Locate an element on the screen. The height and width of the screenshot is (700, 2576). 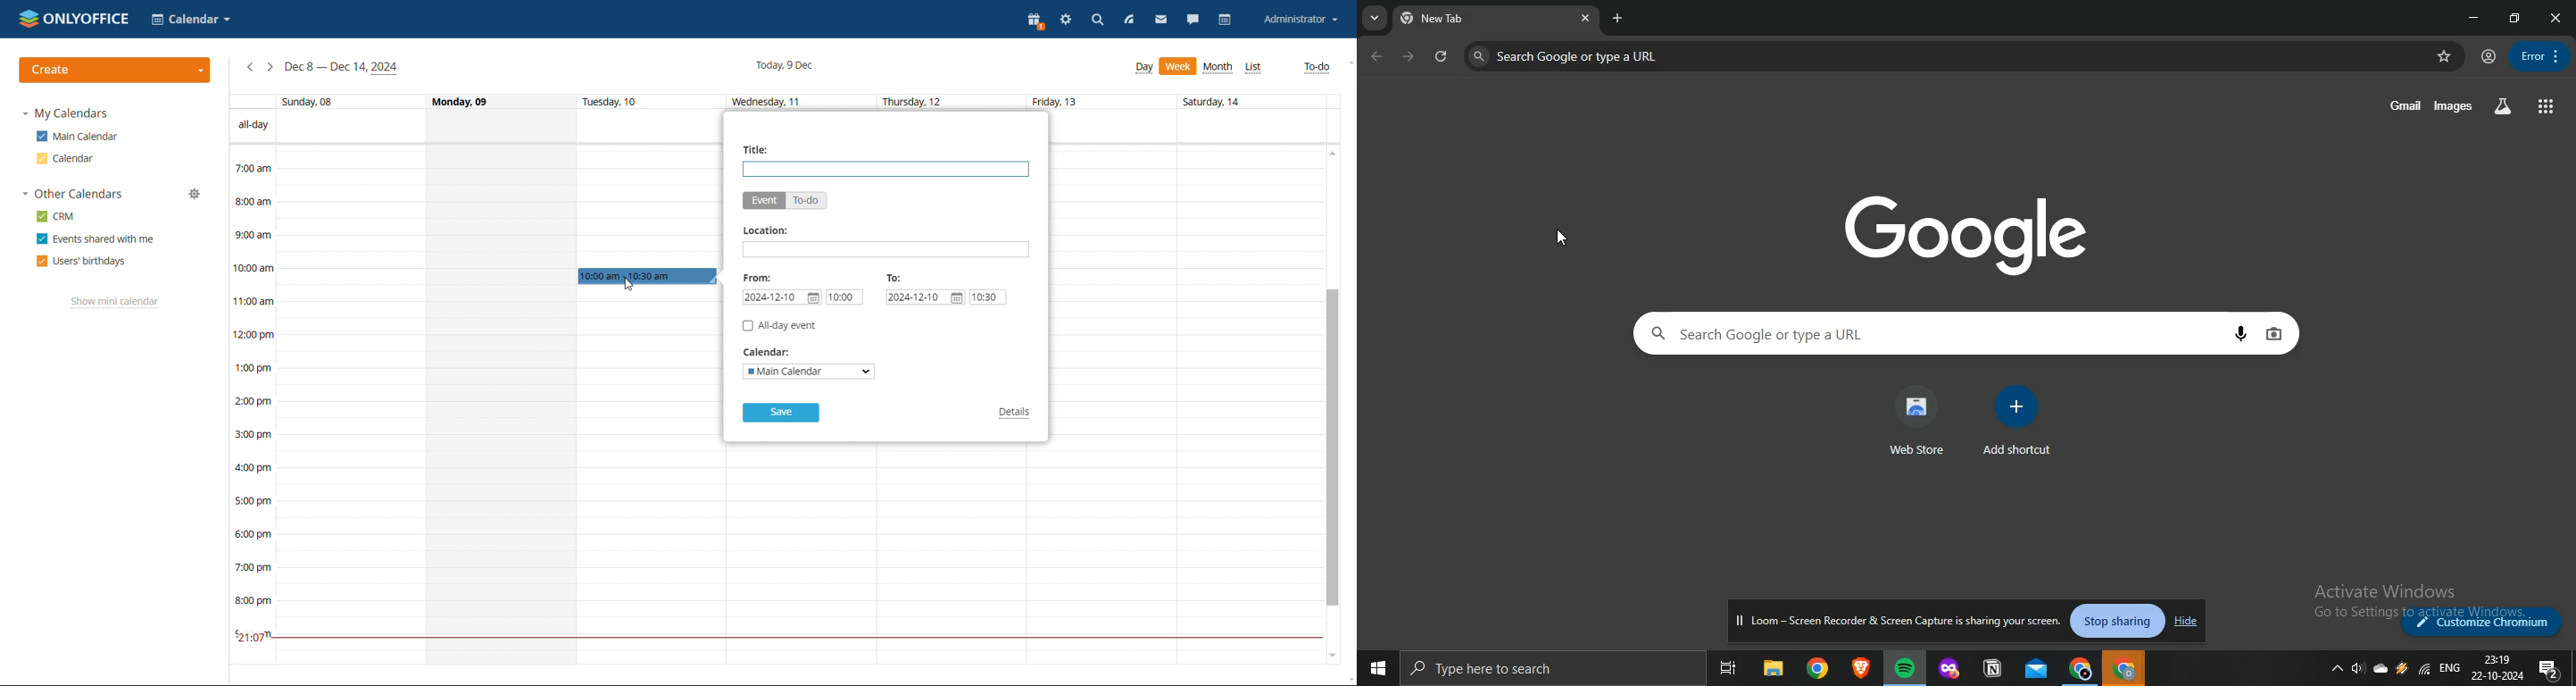
task view is located at coordinates (1730, 666).